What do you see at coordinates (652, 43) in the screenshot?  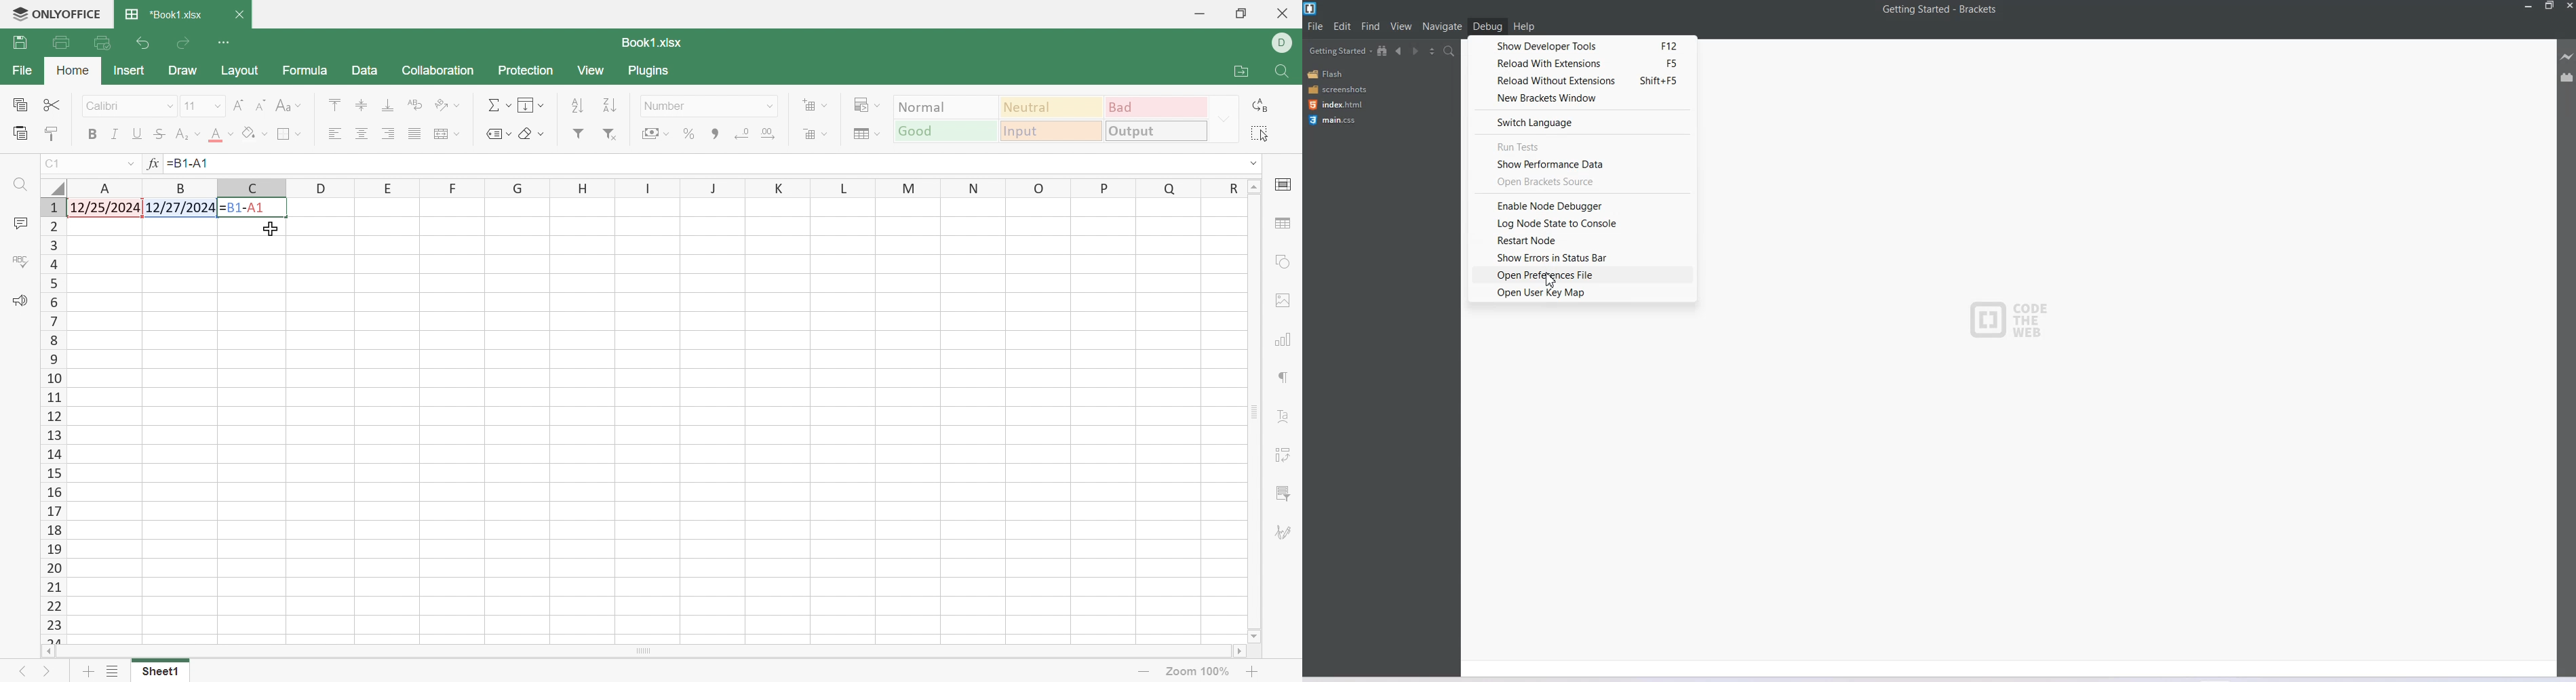 I see `Book1.xlsx` at bounding box center [652, 43].